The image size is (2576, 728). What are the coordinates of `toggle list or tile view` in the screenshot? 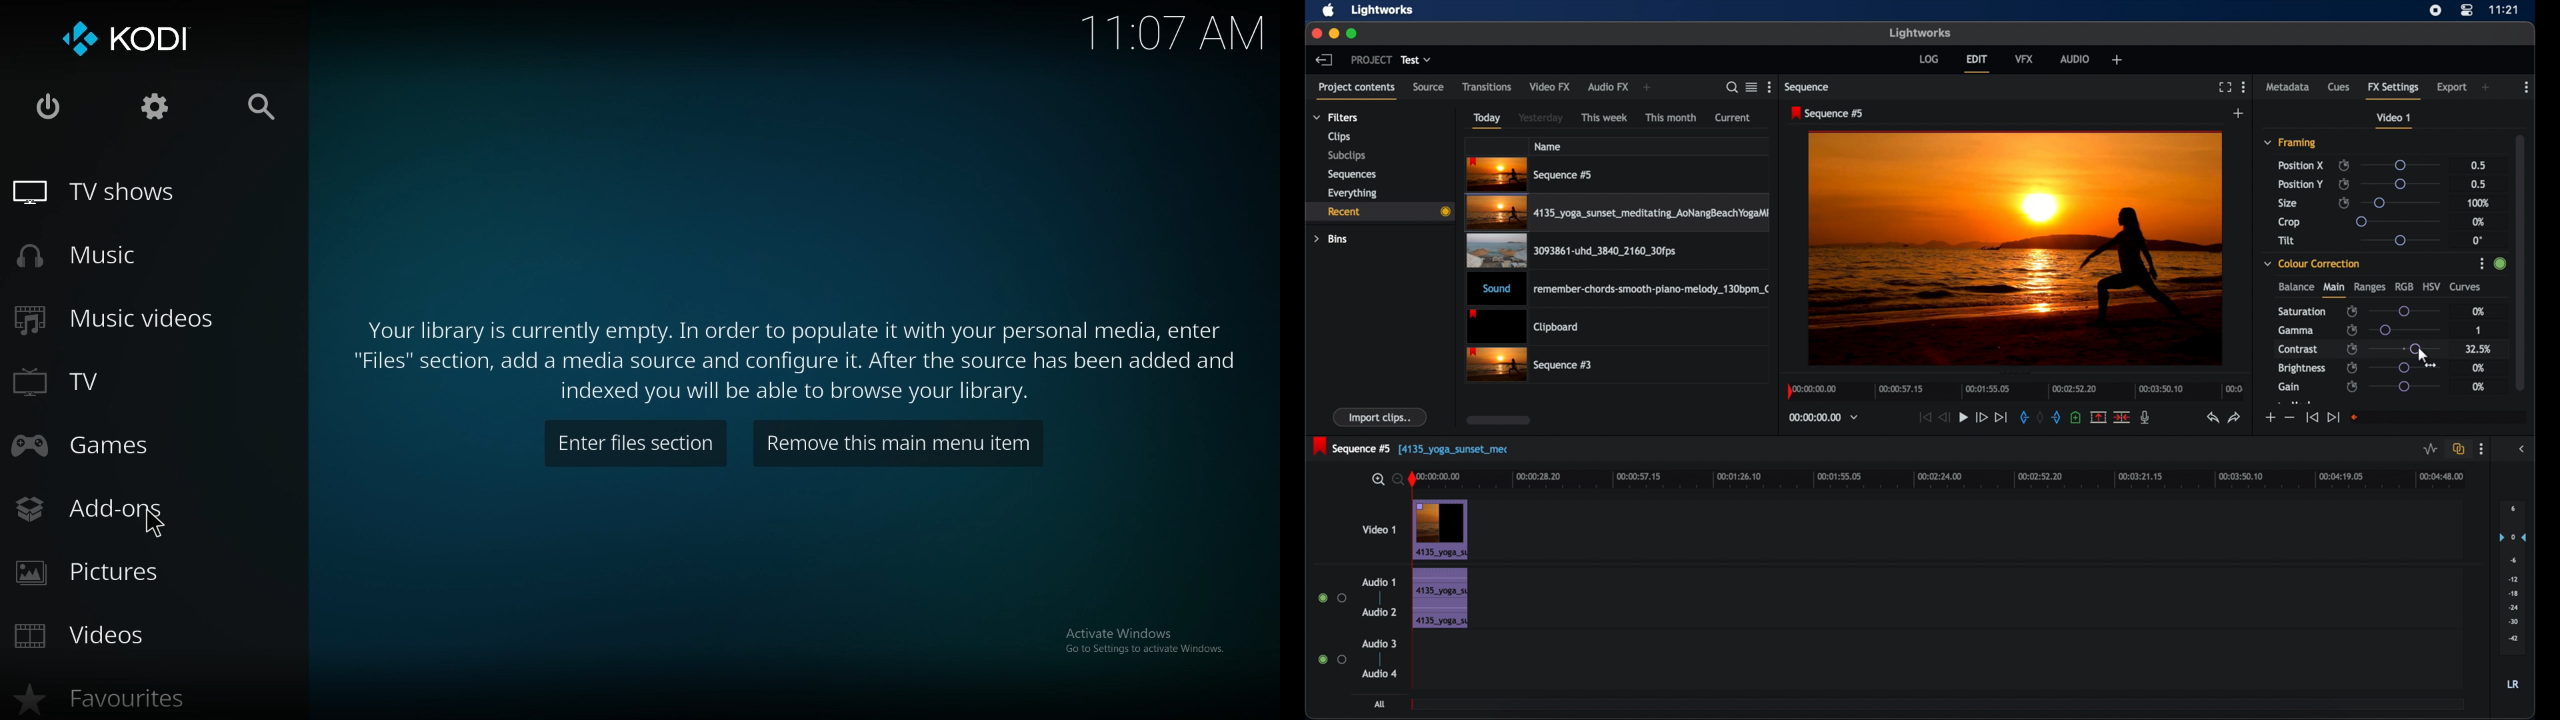 It's located at (1751, 87).